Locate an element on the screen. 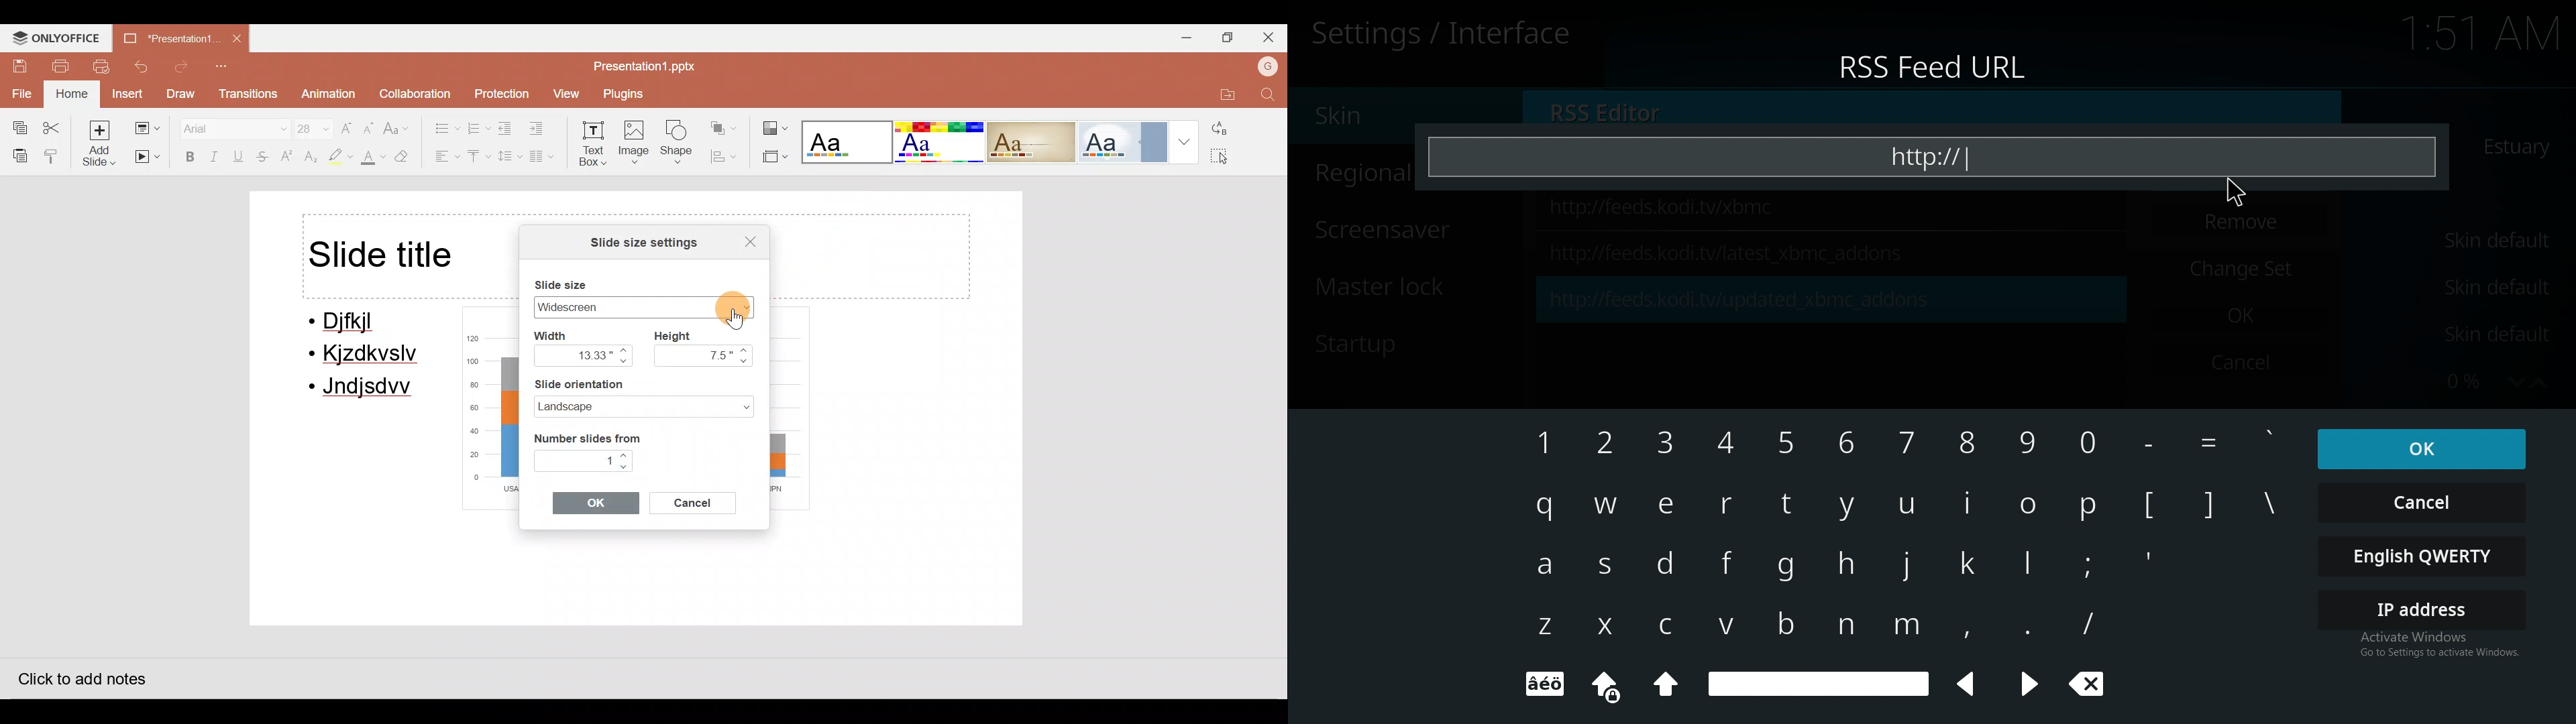 The height and width of the screenshot is (728, 2576). keyboard Input is located at coordinates (2027, 562).